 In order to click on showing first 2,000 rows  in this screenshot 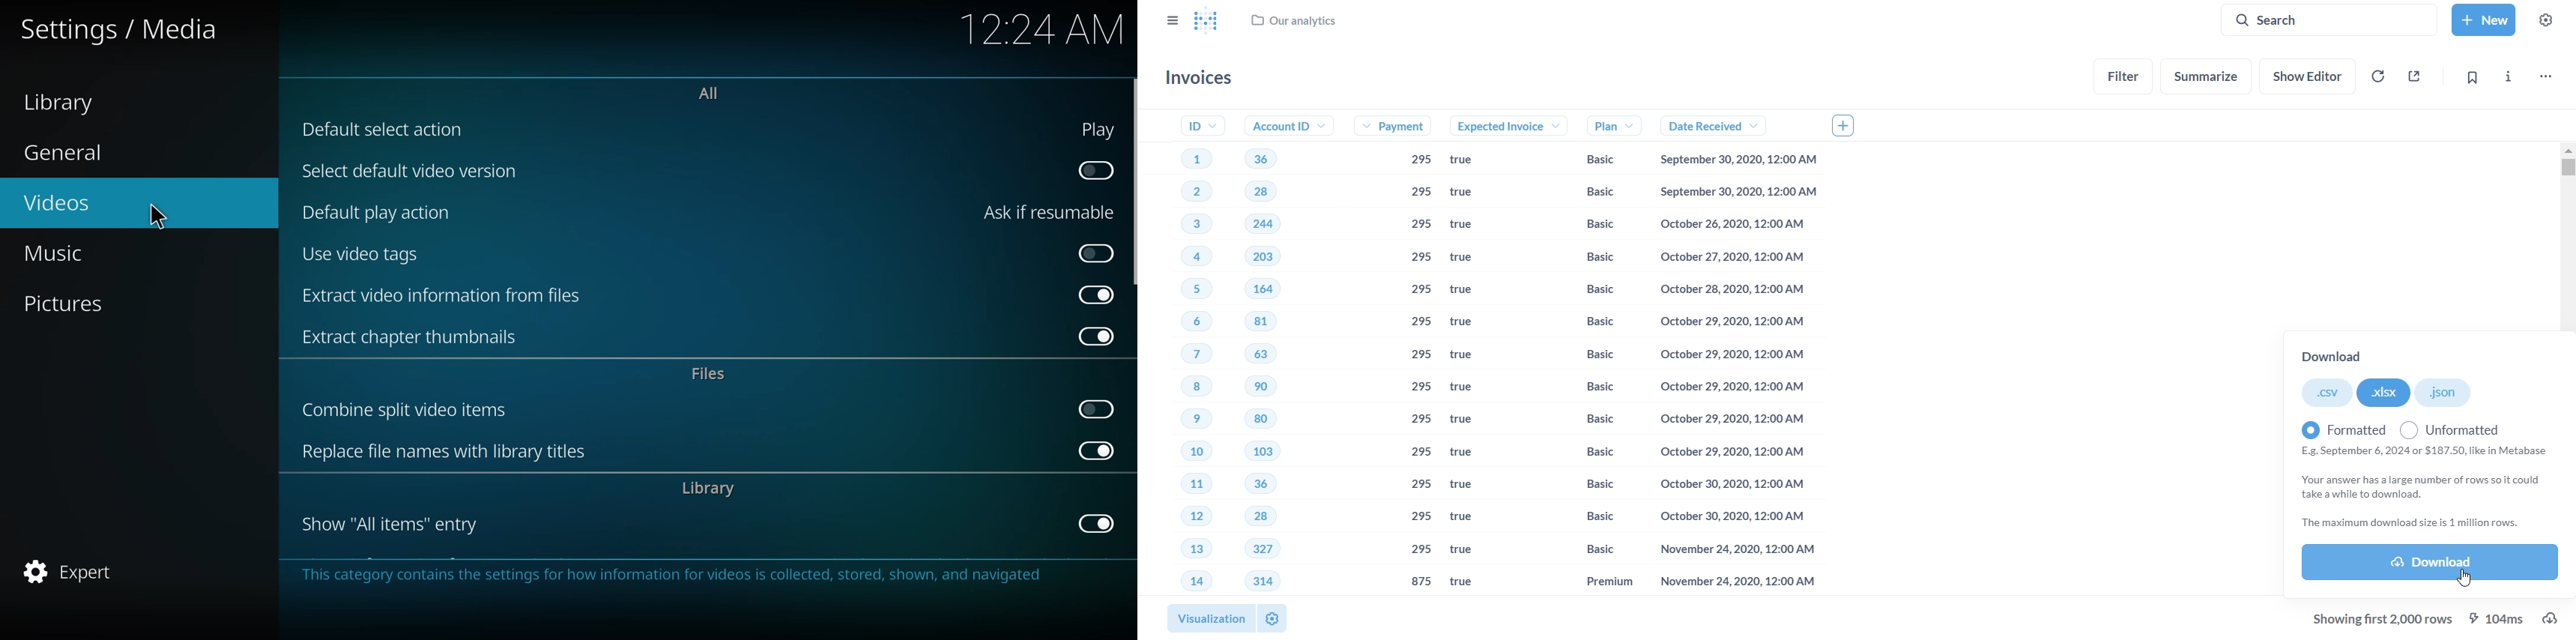, I will do `click(2385, 618)`.